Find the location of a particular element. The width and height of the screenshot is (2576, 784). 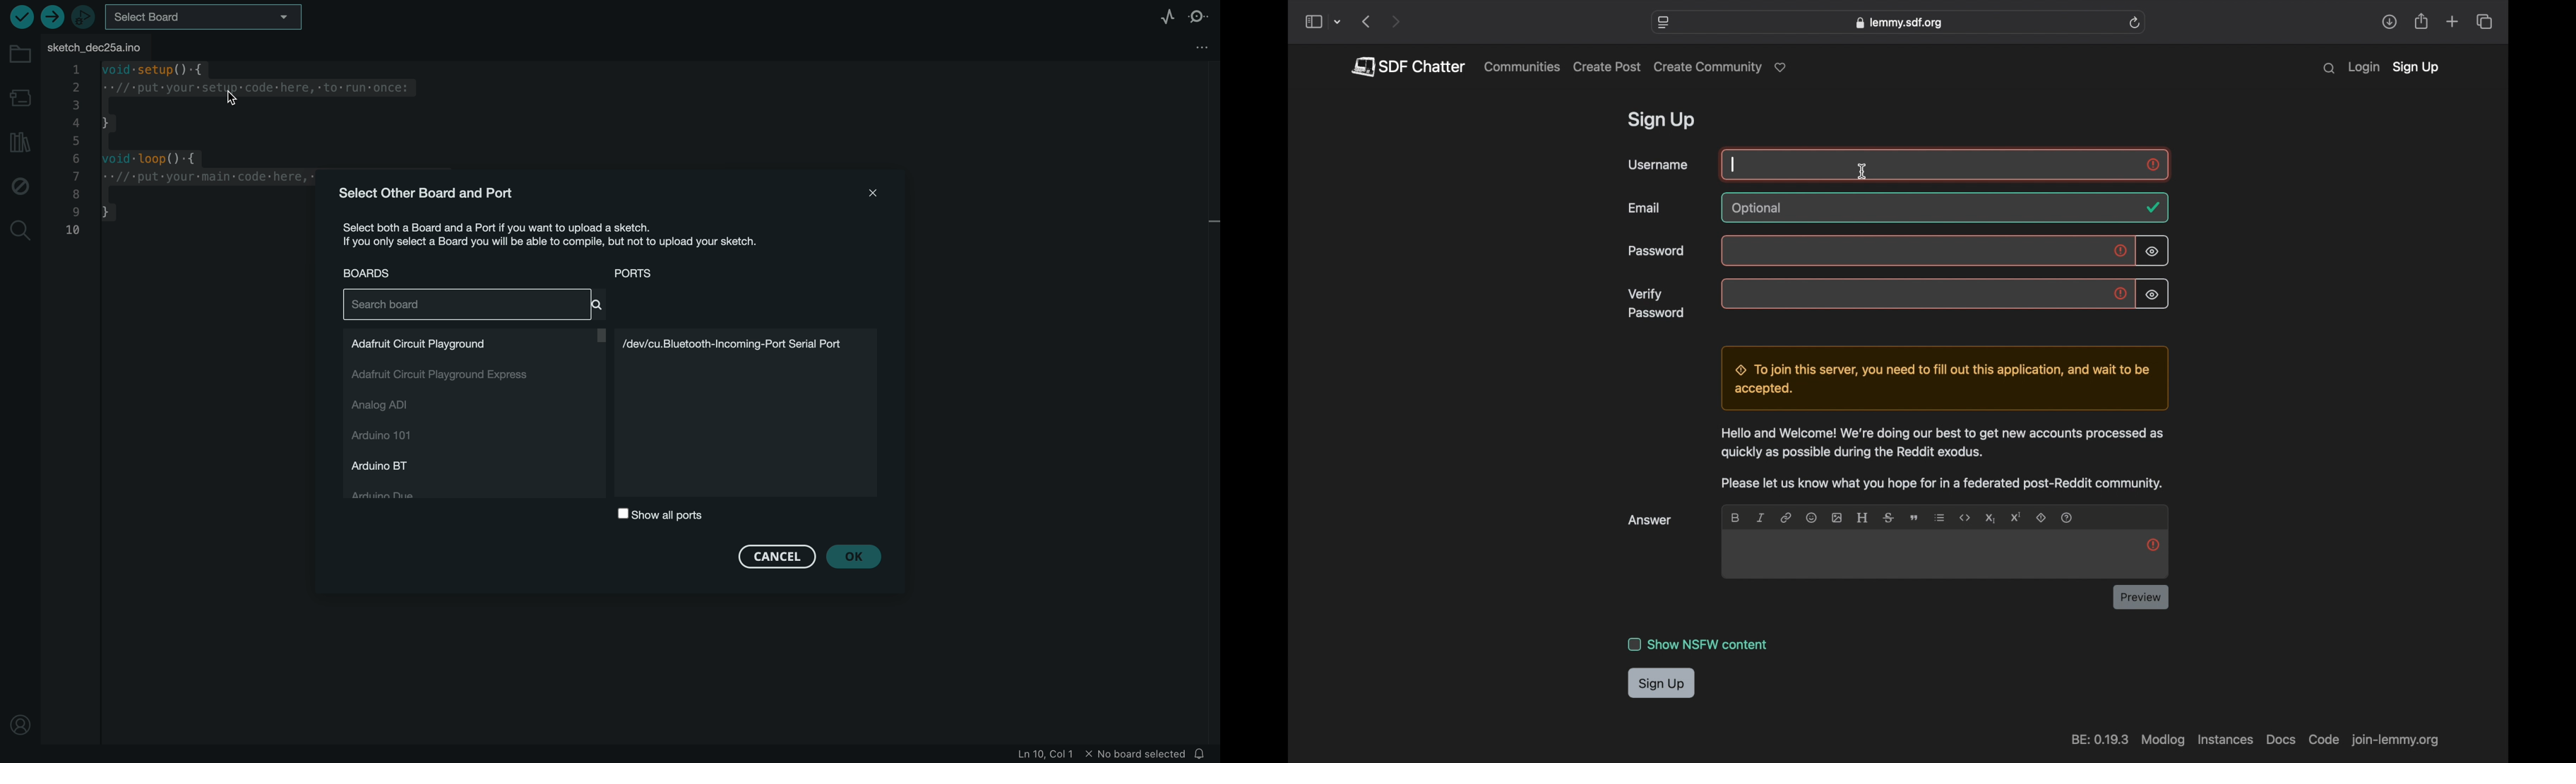

question mark is located at coordinates (2068, 517).